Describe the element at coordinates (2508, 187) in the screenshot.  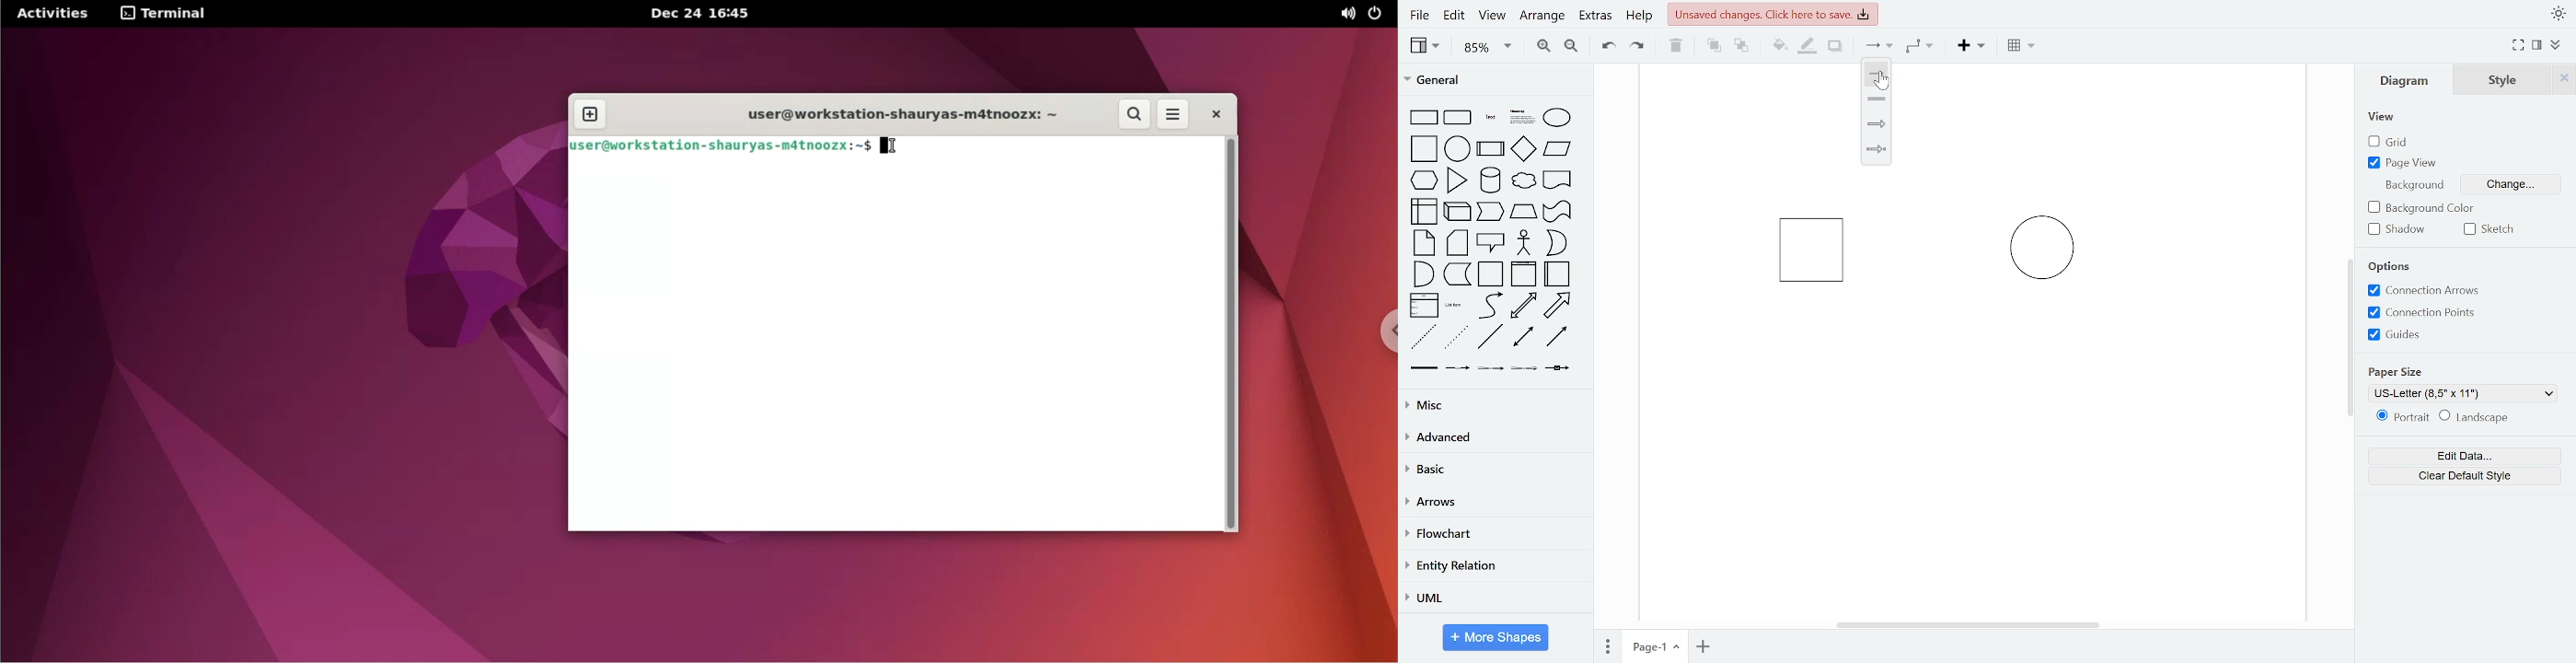
I see `change background` at that location.